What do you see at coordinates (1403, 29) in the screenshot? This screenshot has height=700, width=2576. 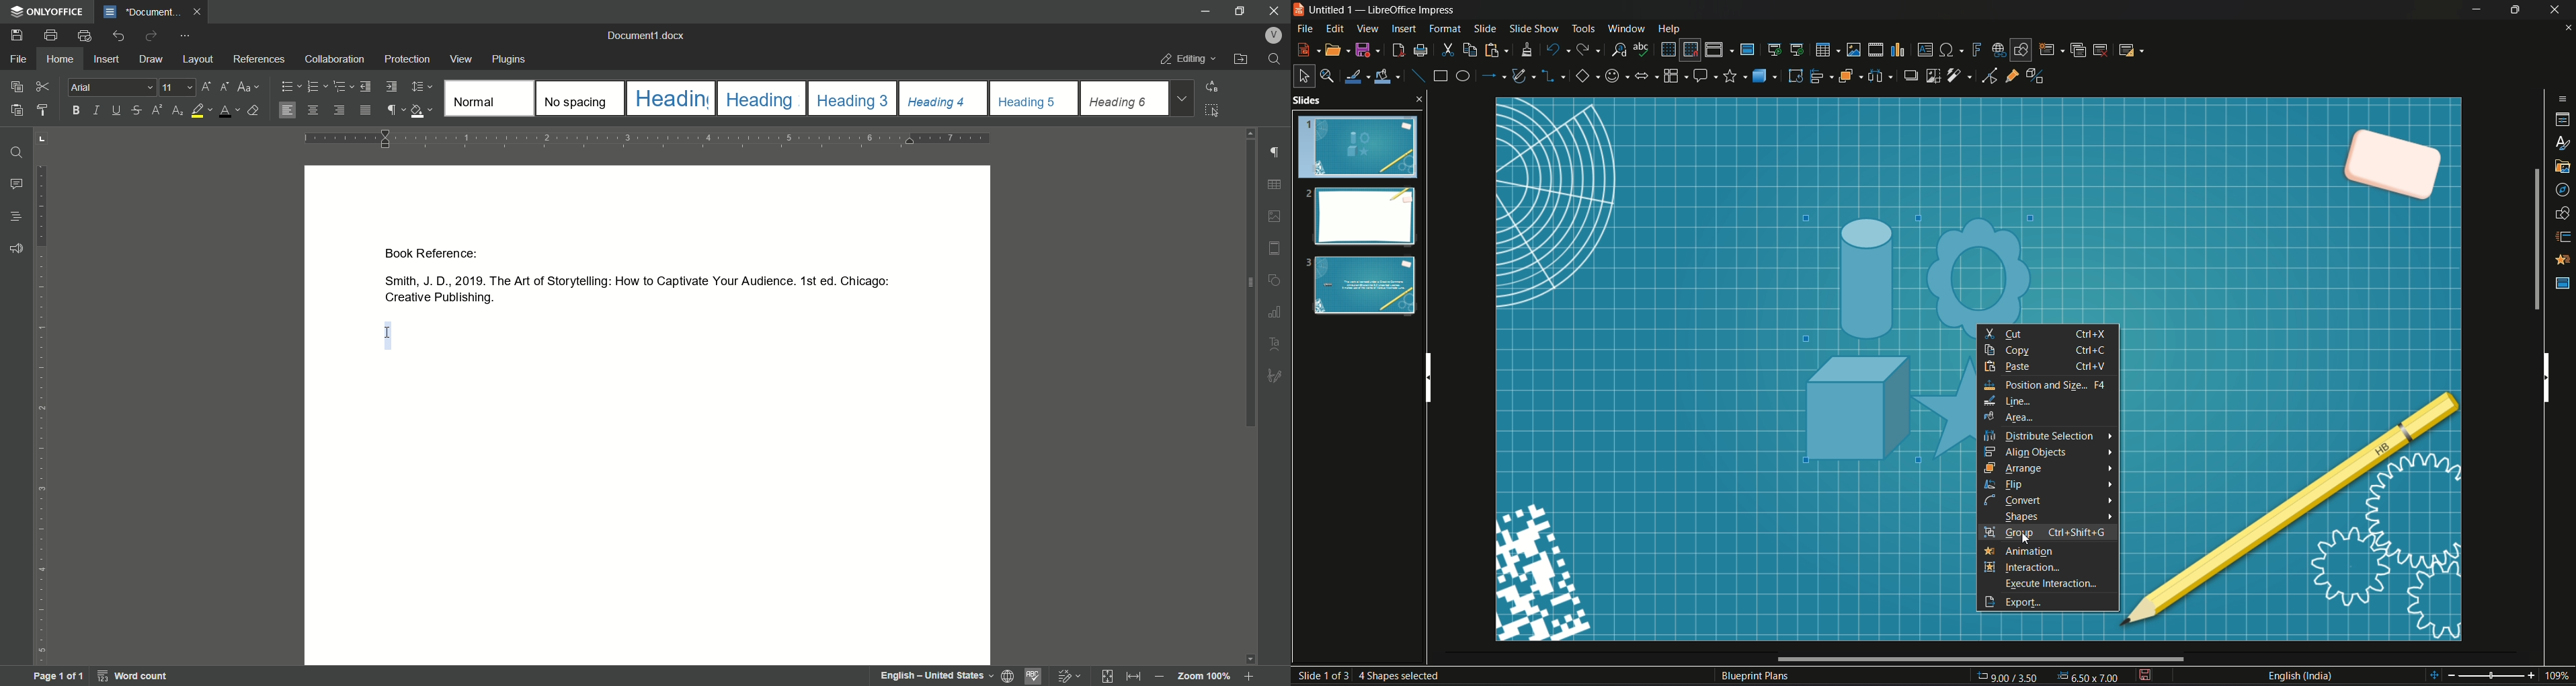 I see `insert` at bounding box center [1403, 29].